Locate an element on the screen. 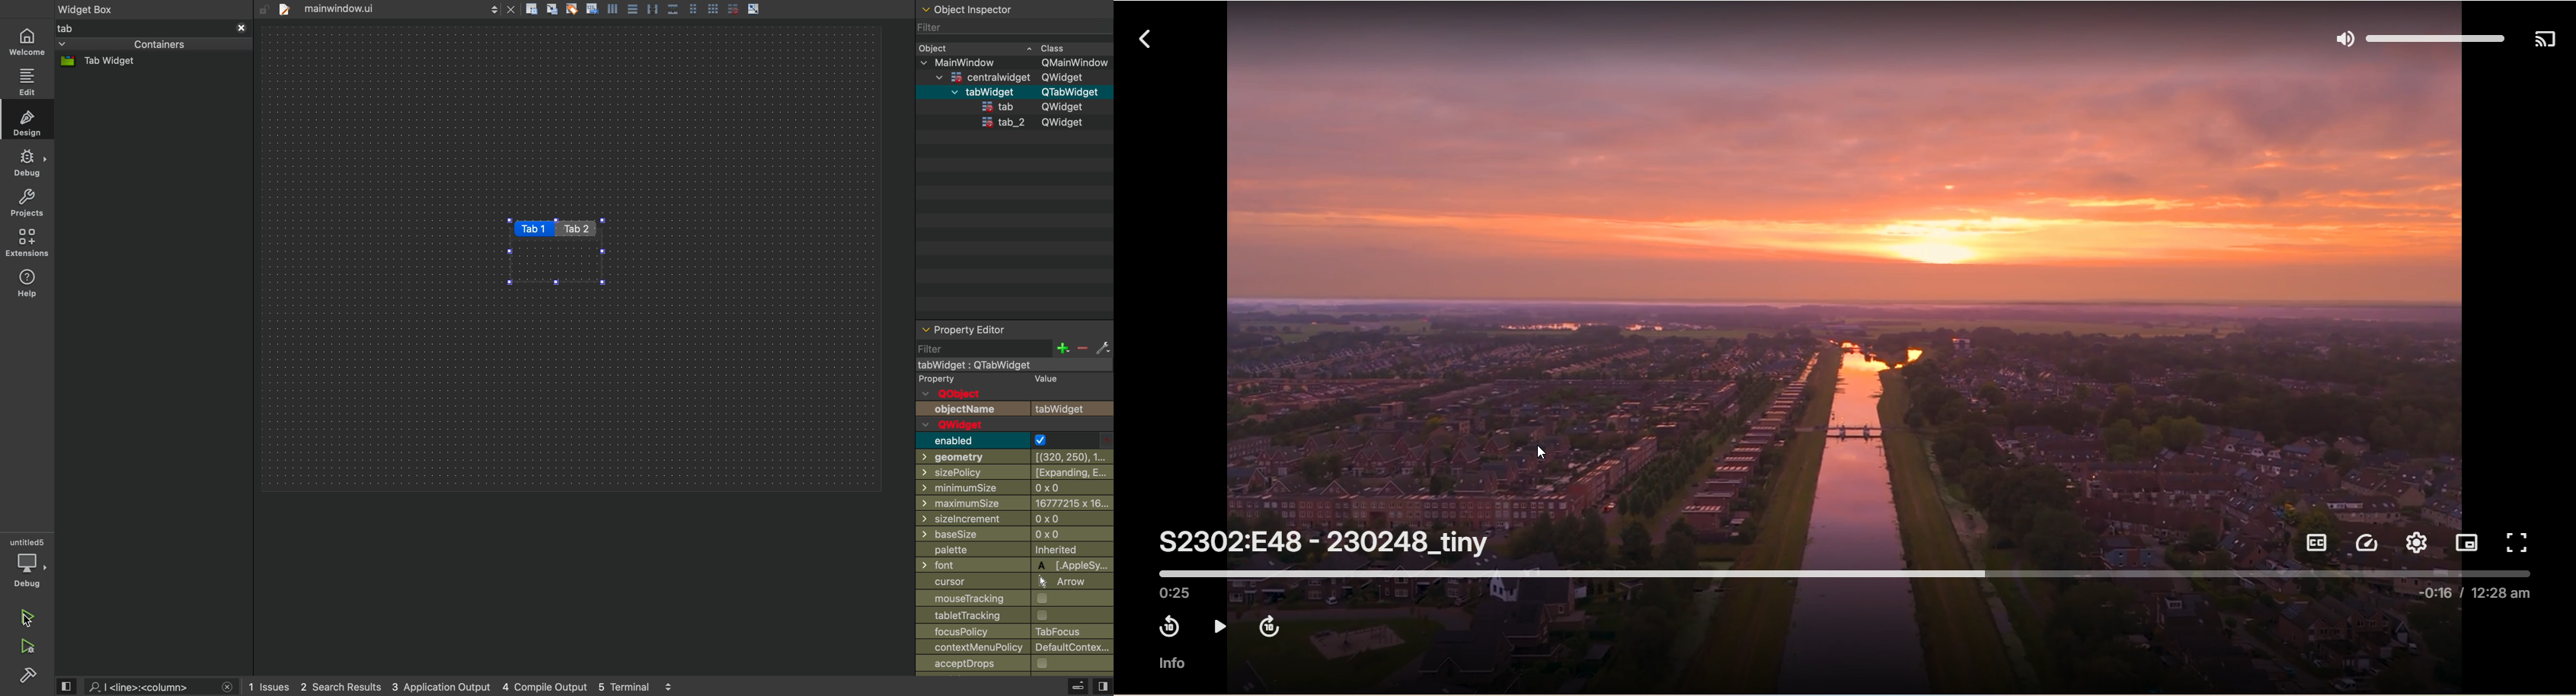 Image resolution: width=2576 pixels, height=700 pixels. sizepolicy is located at coordinates (1014, 474).